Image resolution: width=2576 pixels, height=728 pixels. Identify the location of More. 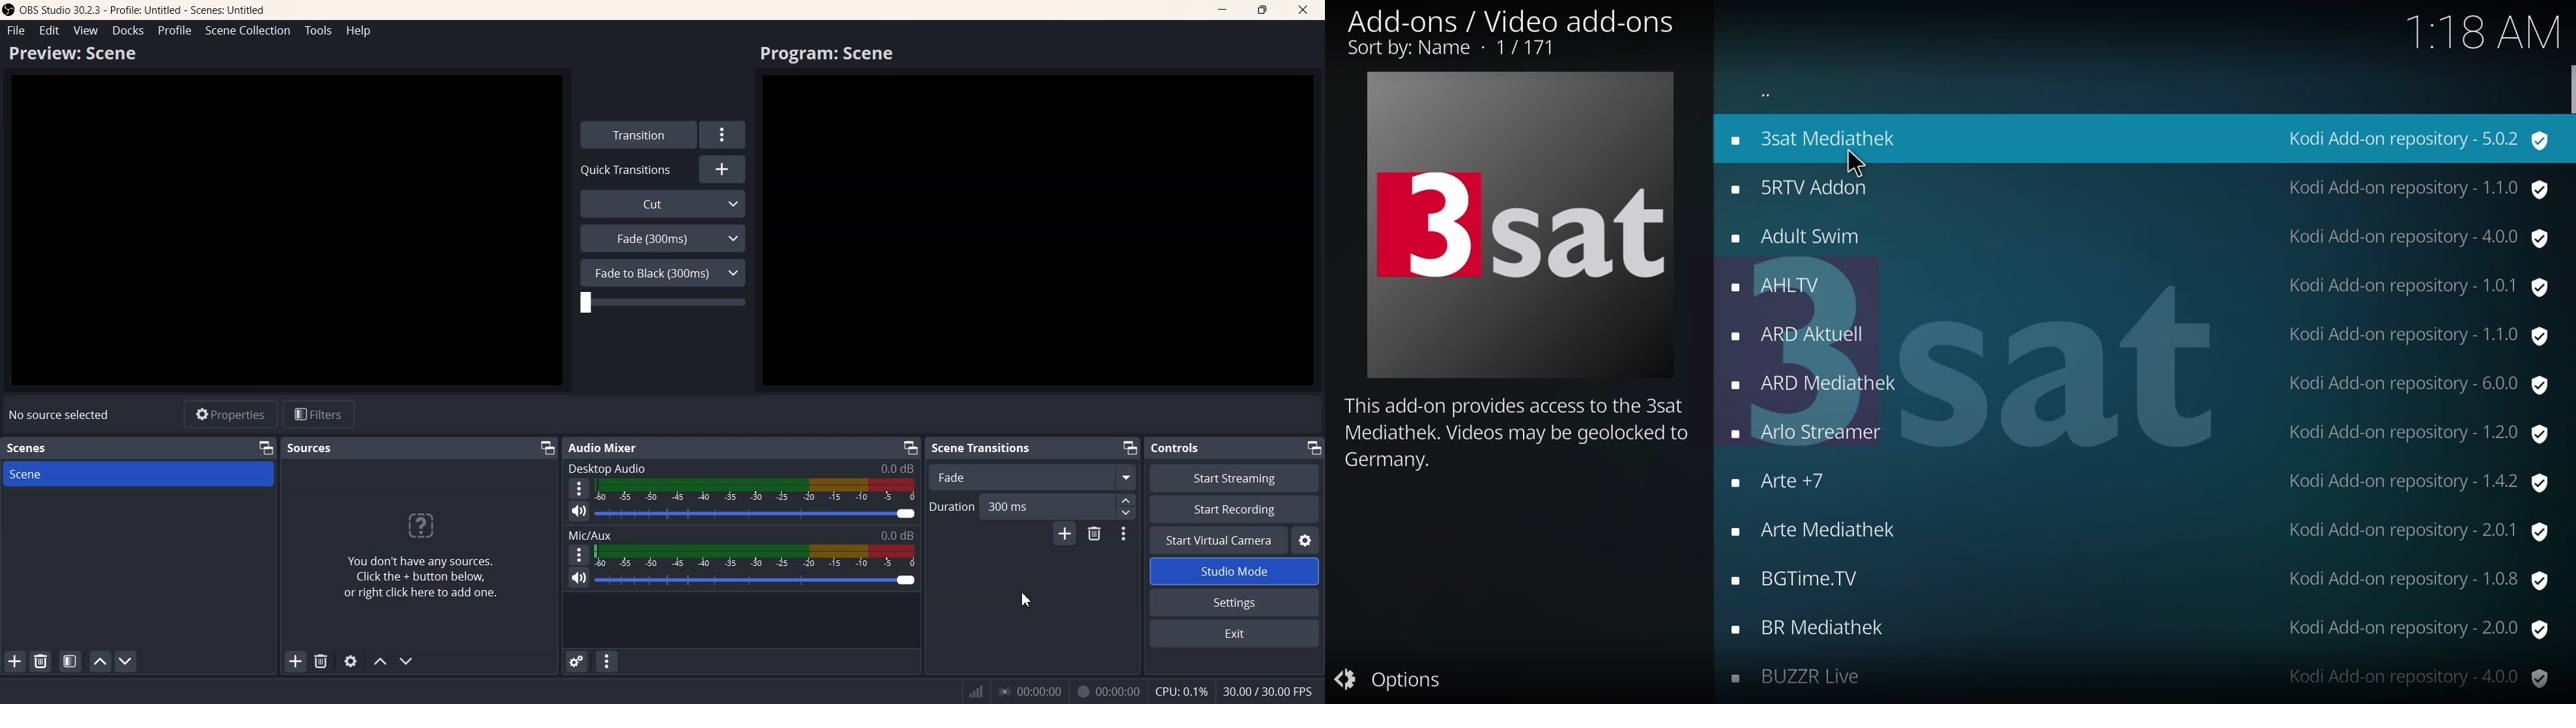
(578, 489).